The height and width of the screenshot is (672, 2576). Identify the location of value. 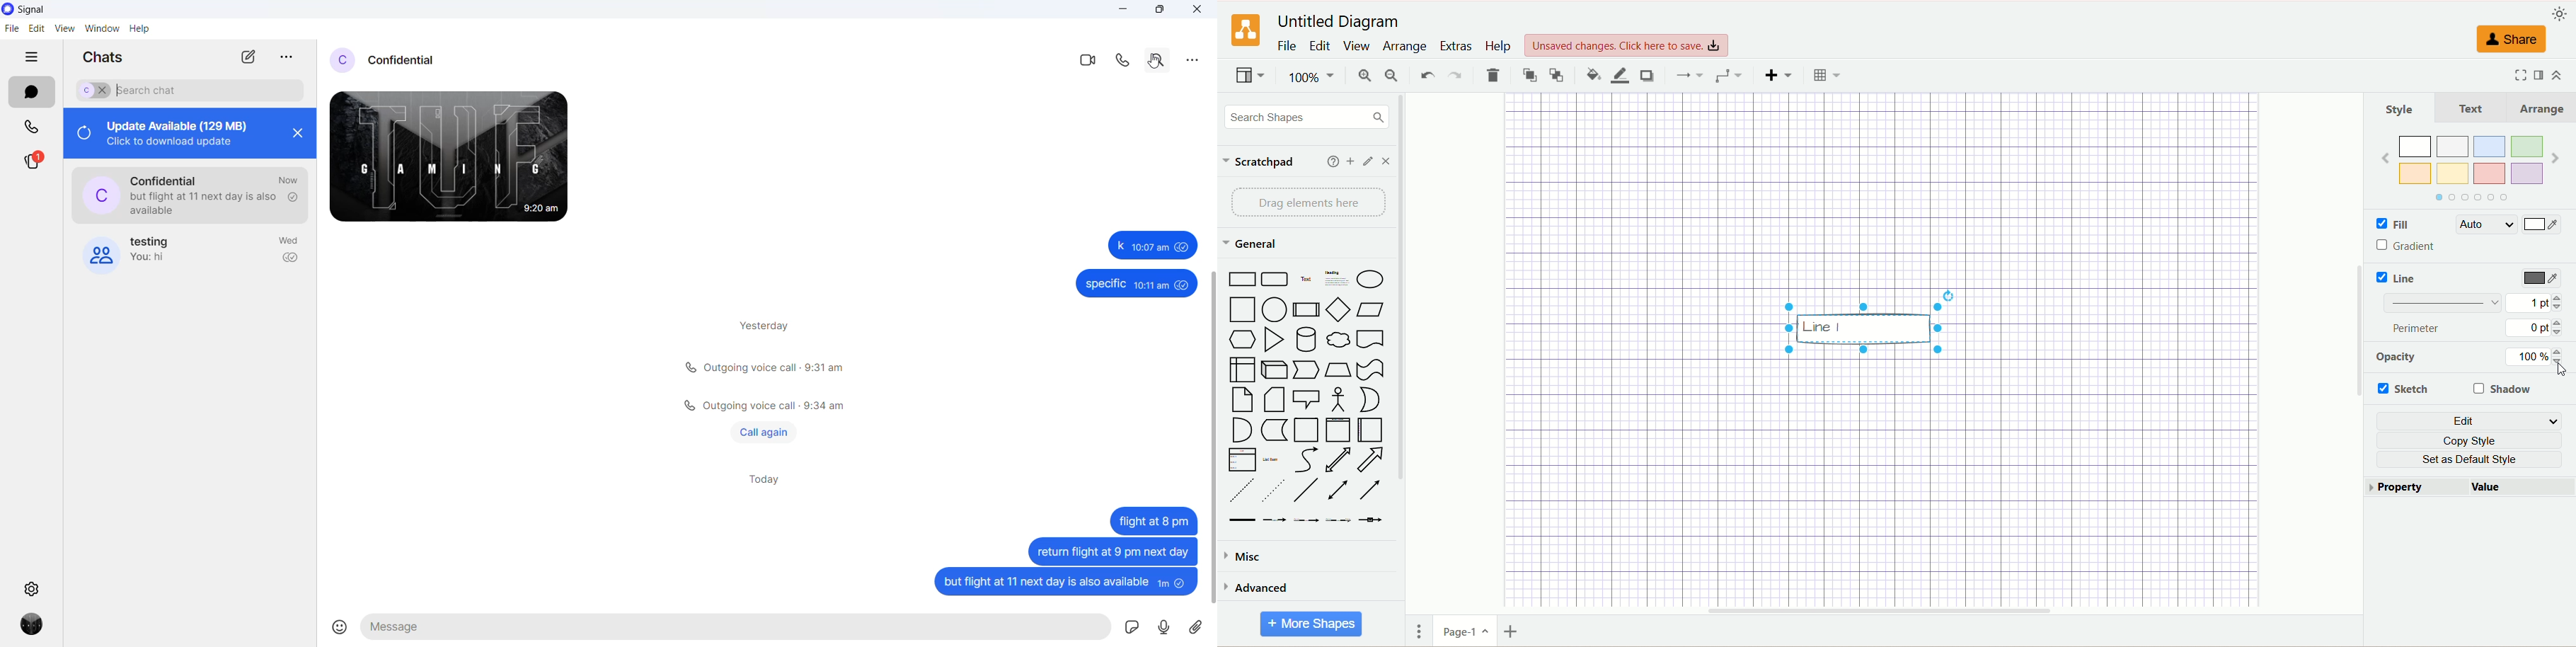
(2520, 486).